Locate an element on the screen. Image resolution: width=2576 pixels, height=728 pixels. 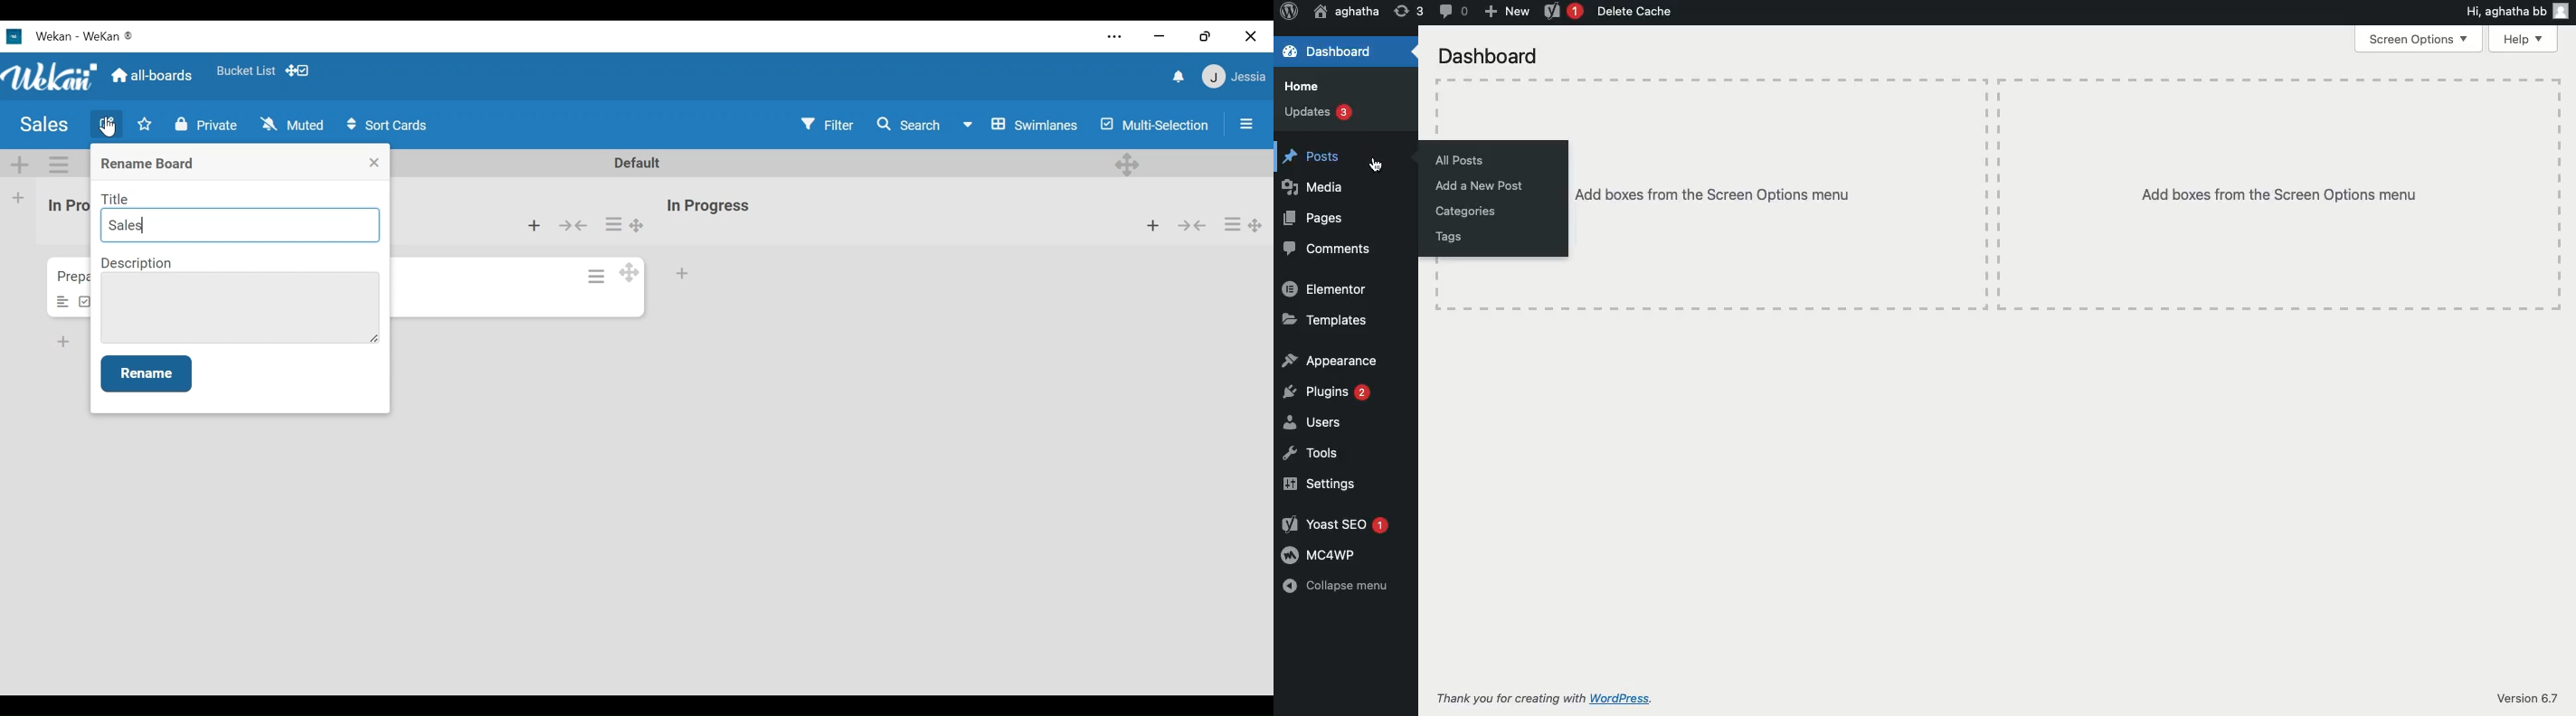
Add a new post is located at coordinates (1476, 185).